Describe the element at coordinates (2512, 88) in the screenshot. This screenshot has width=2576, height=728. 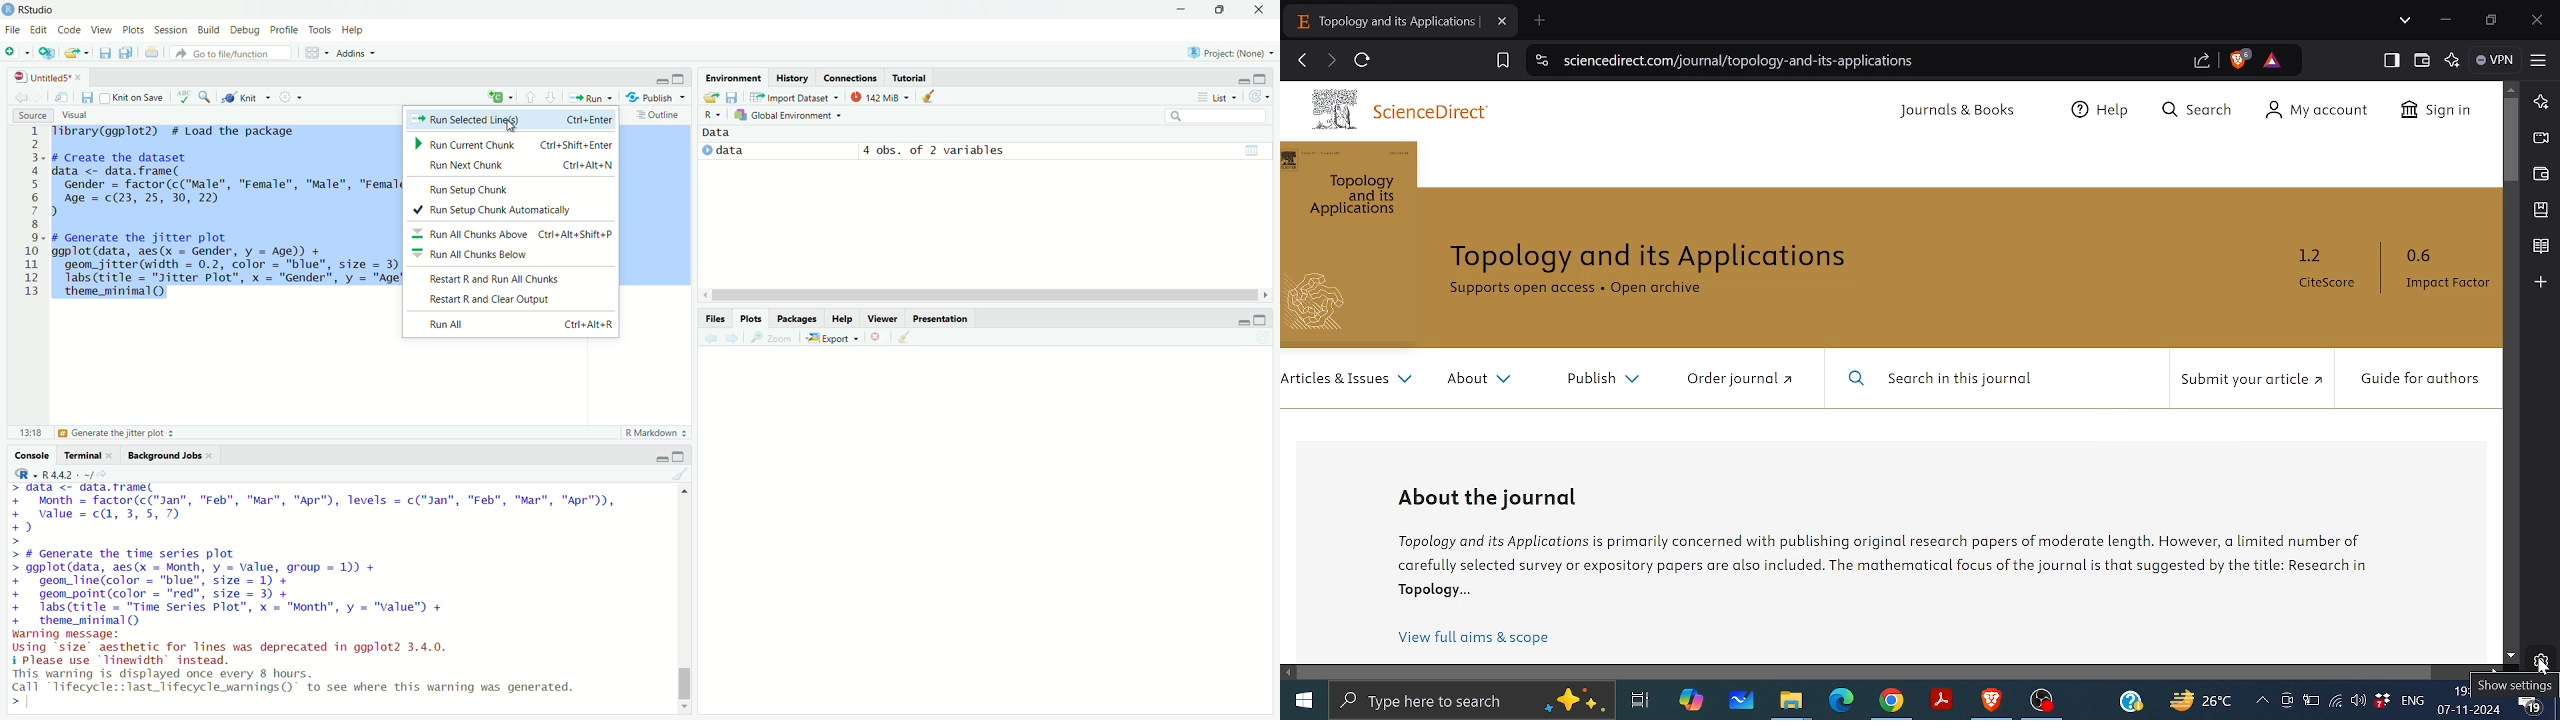
I see `Move up` at that location.